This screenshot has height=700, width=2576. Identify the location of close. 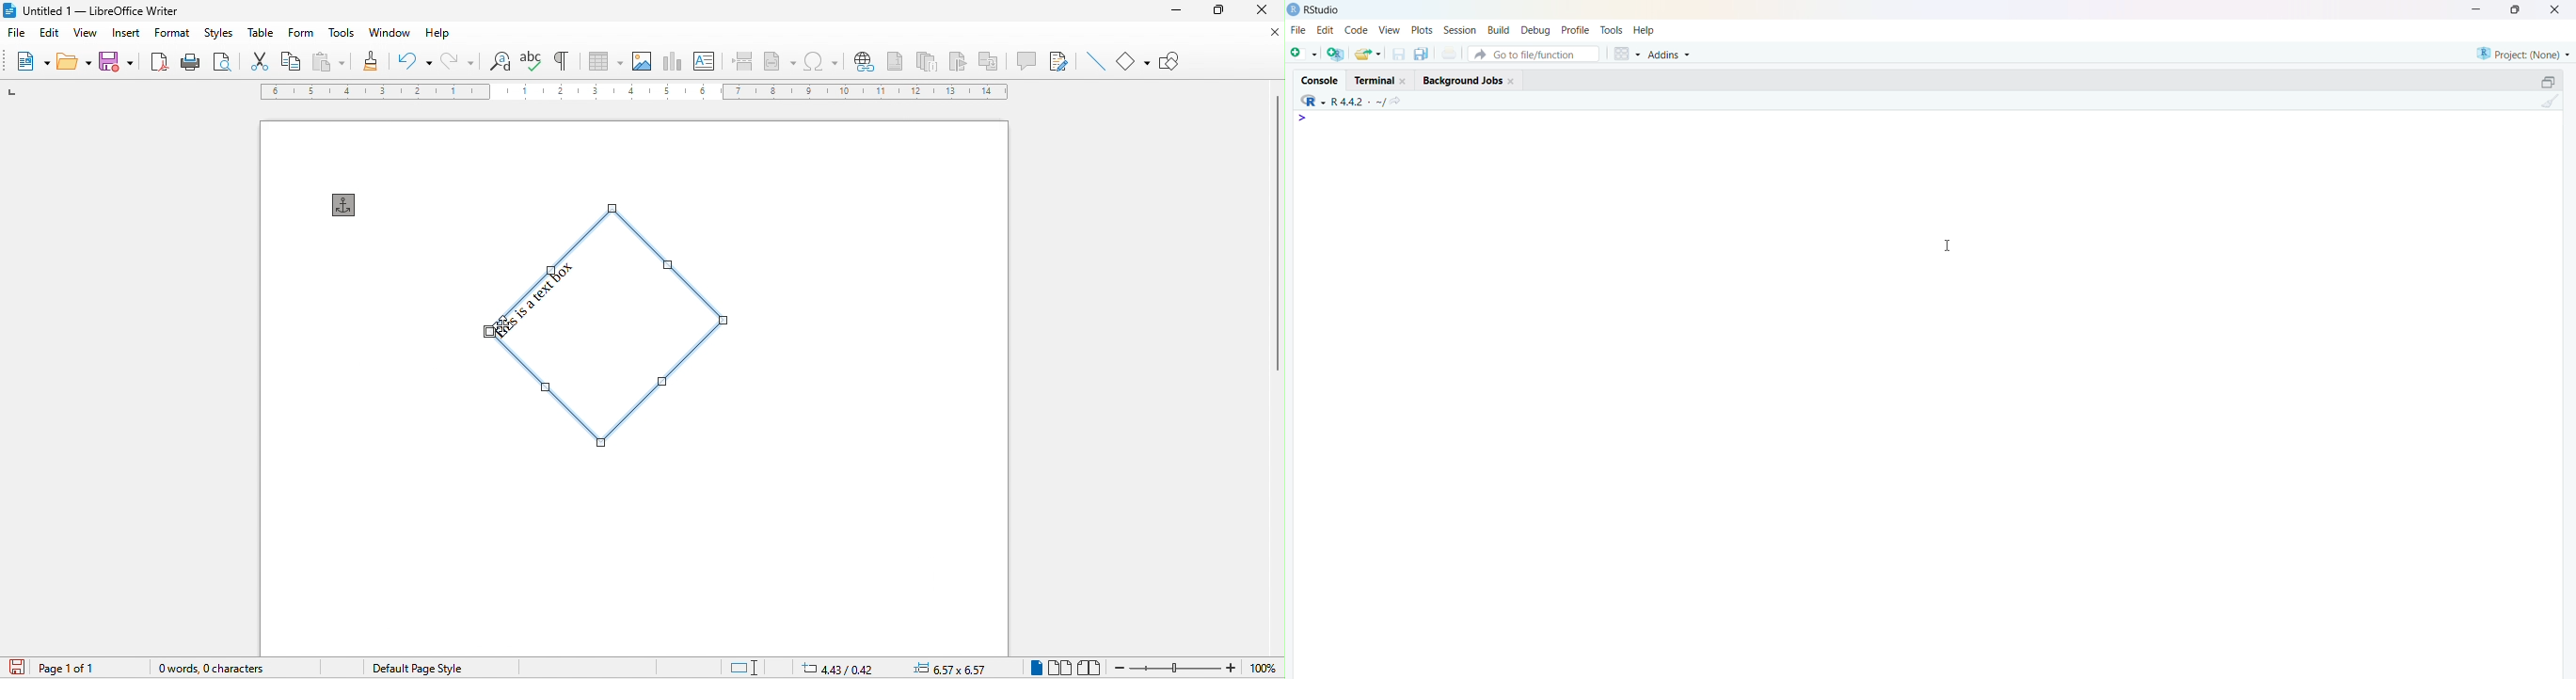
(1513, 81).